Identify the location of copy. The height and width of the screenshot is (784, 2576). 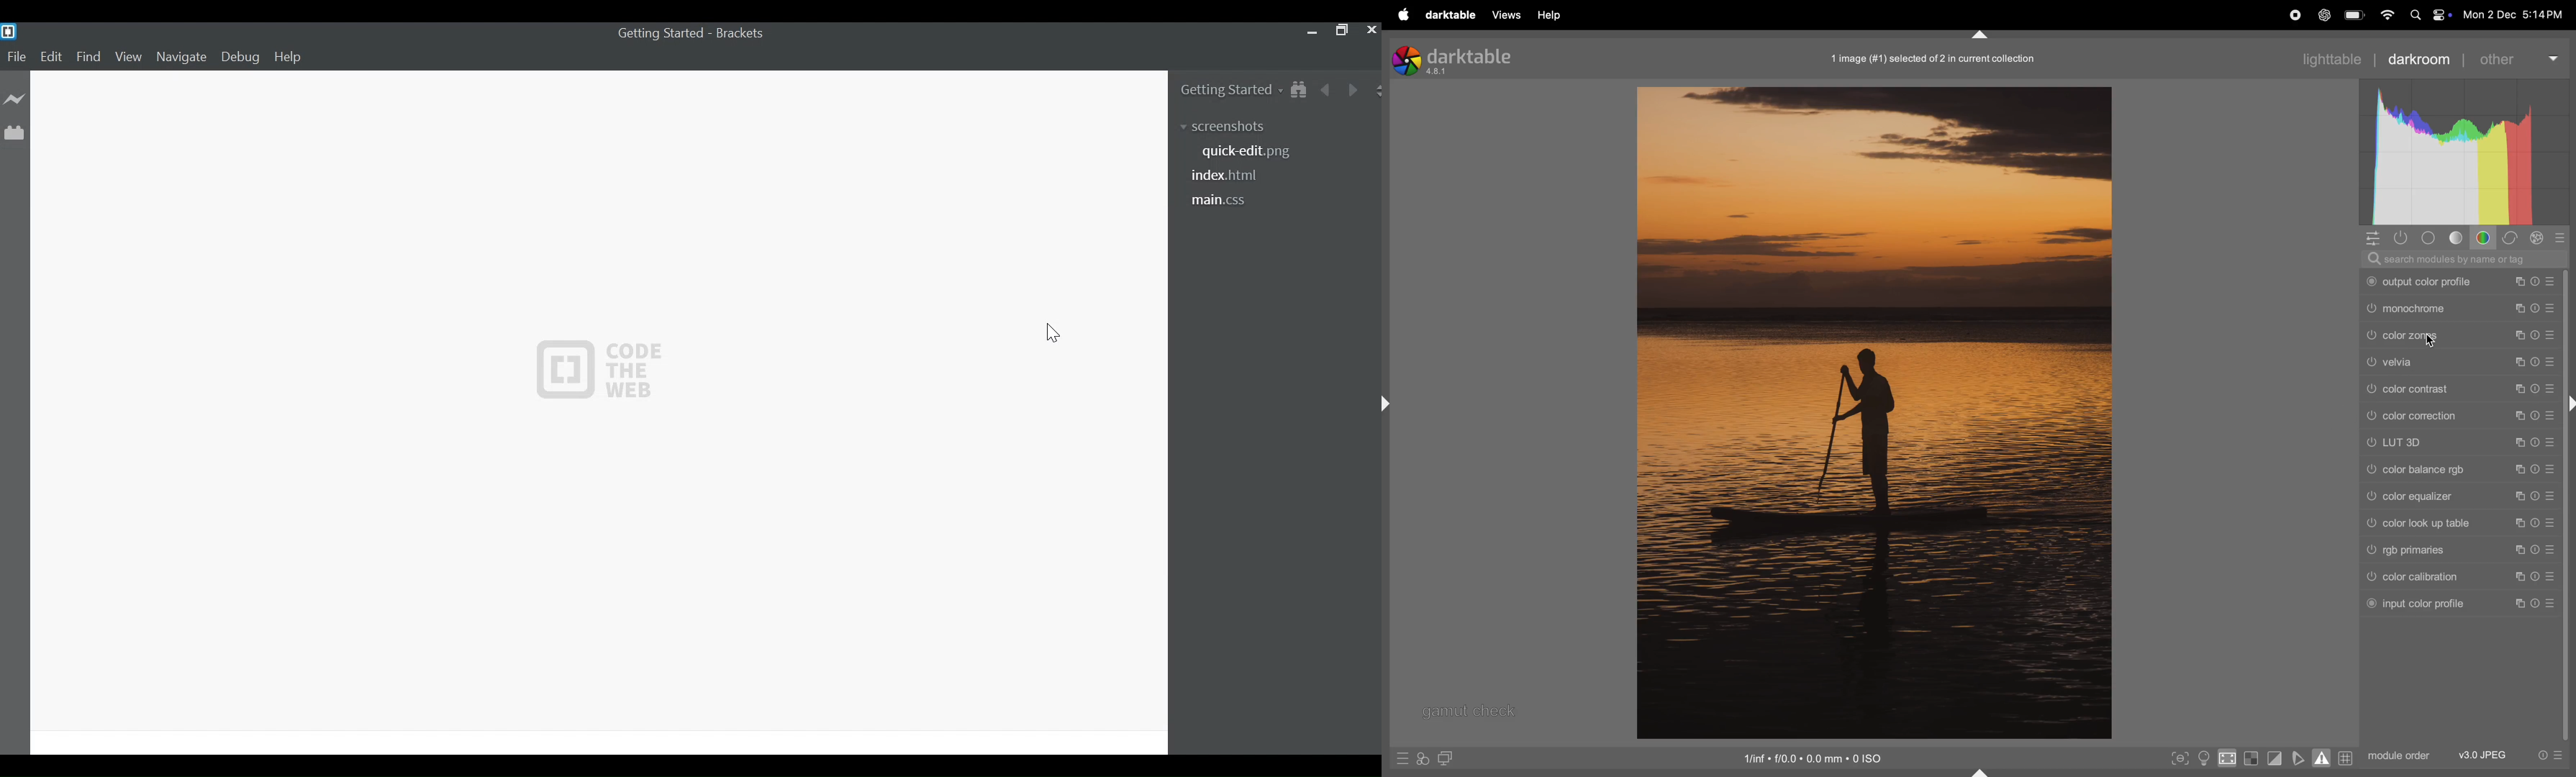
(2518, 416).